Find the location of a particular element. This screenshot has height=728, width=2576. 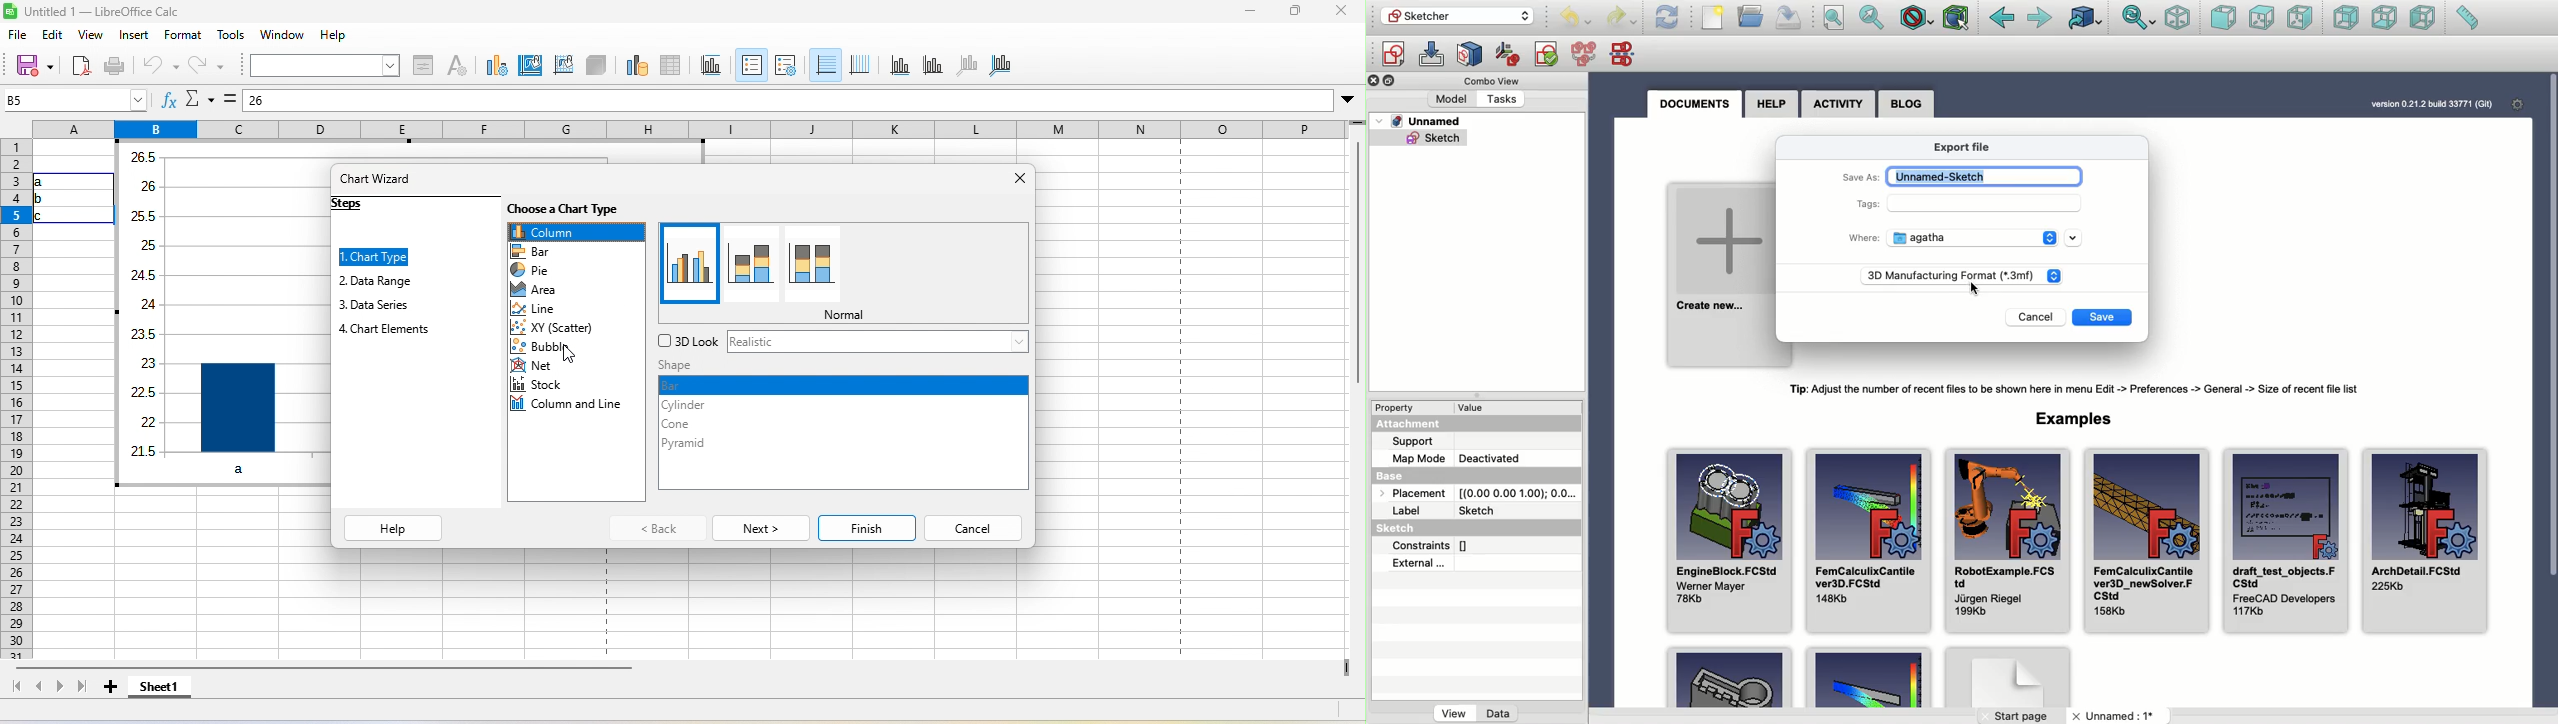

Create sketch is located at coordinates (1392, 54).